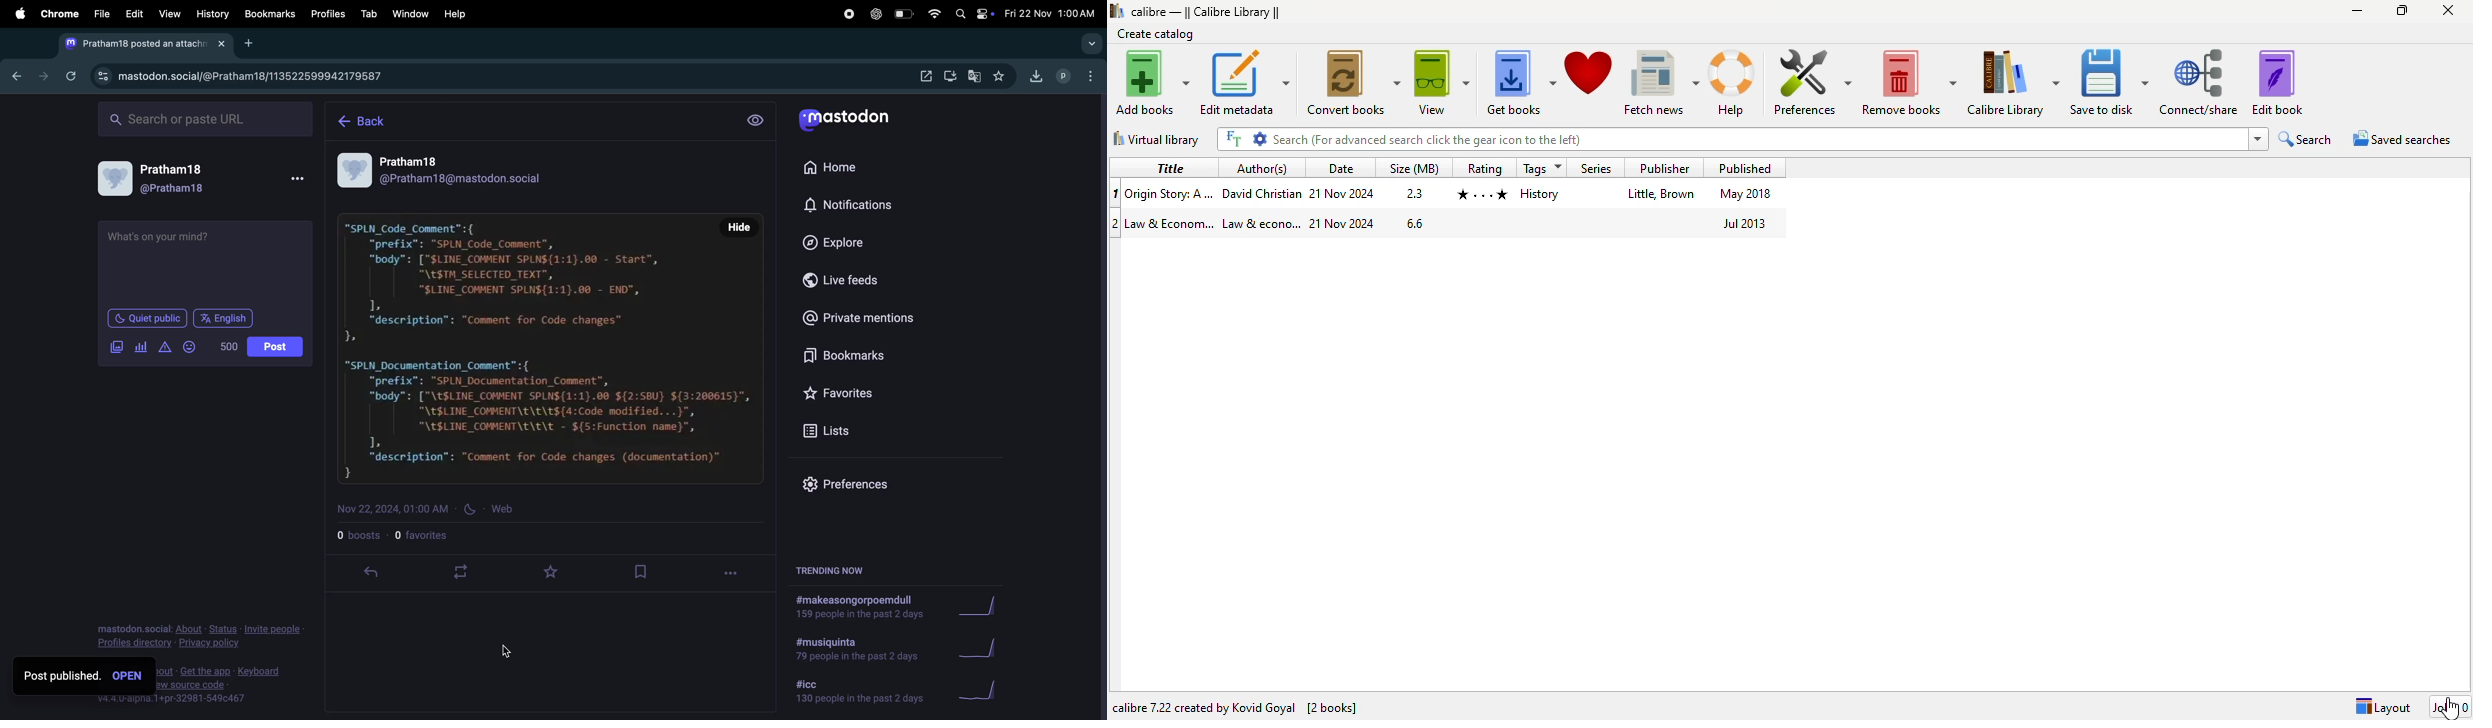 The width and height of the screenshot is (2492, 728). Describe the element at coordinates (229, 346) in the screenshot. I see `words` at that location.